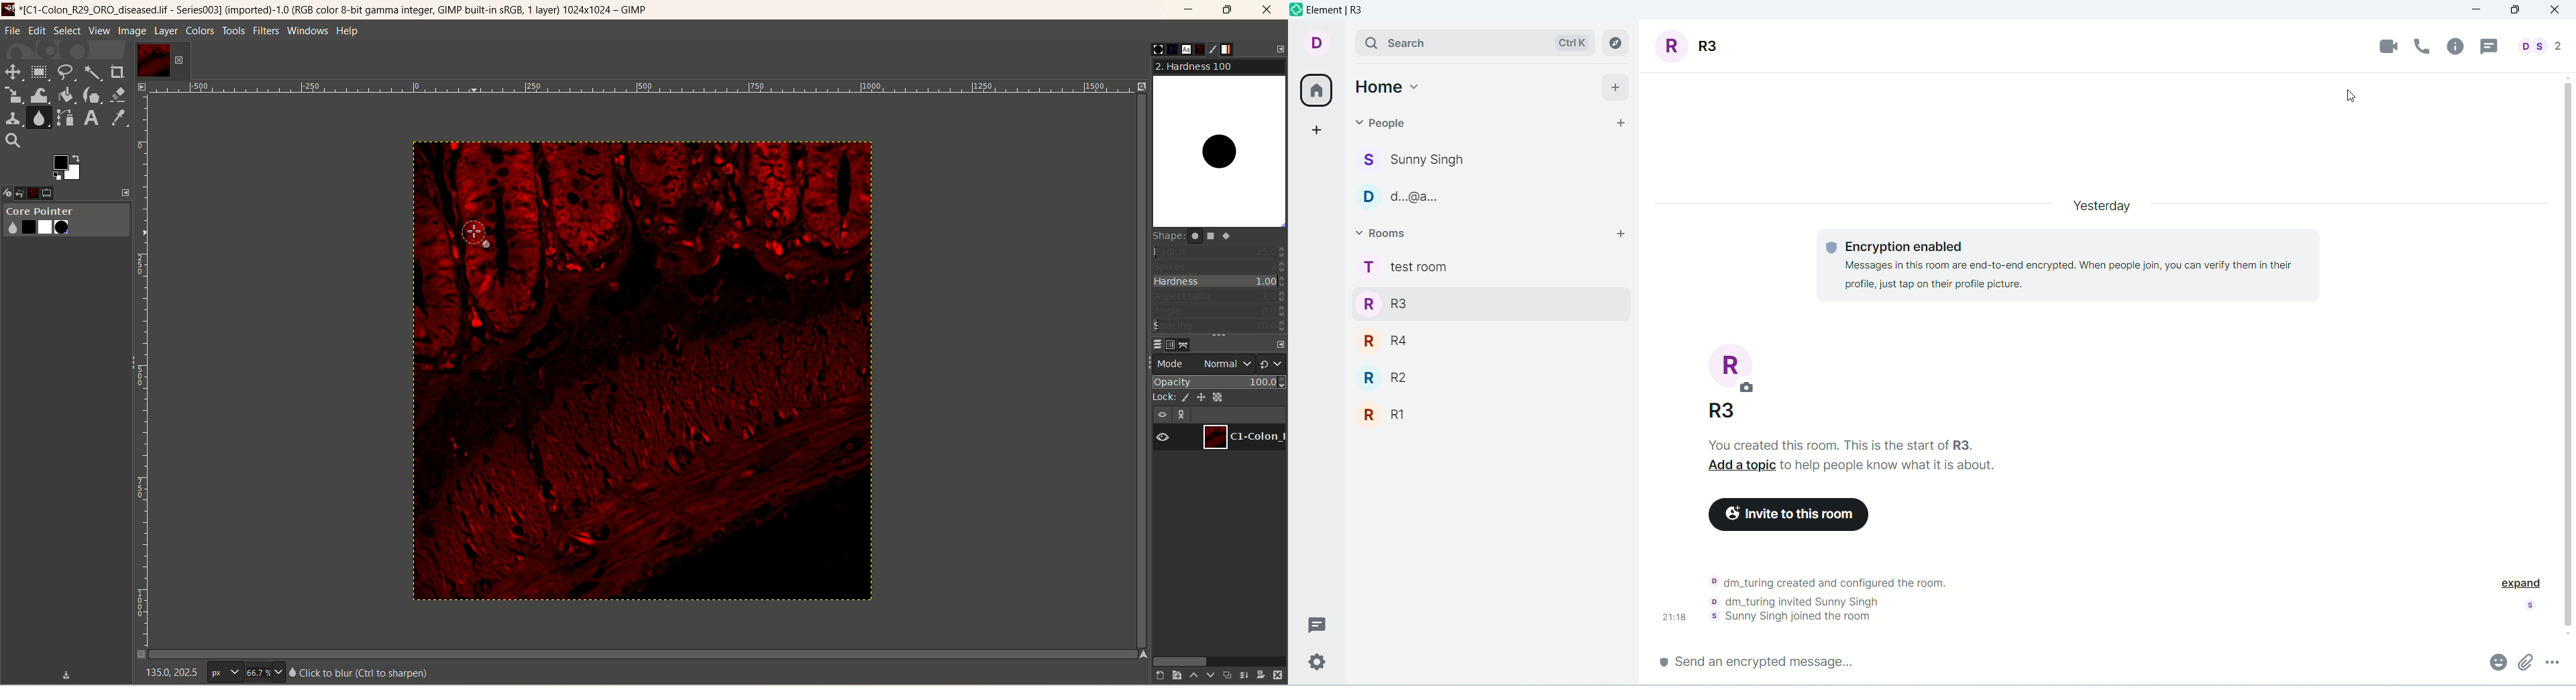 This screenshot has height=700, width=2576. Describe the element at coordinates (1217, 660) in the screenshot. I see `horizontal scroll bar` at that location.